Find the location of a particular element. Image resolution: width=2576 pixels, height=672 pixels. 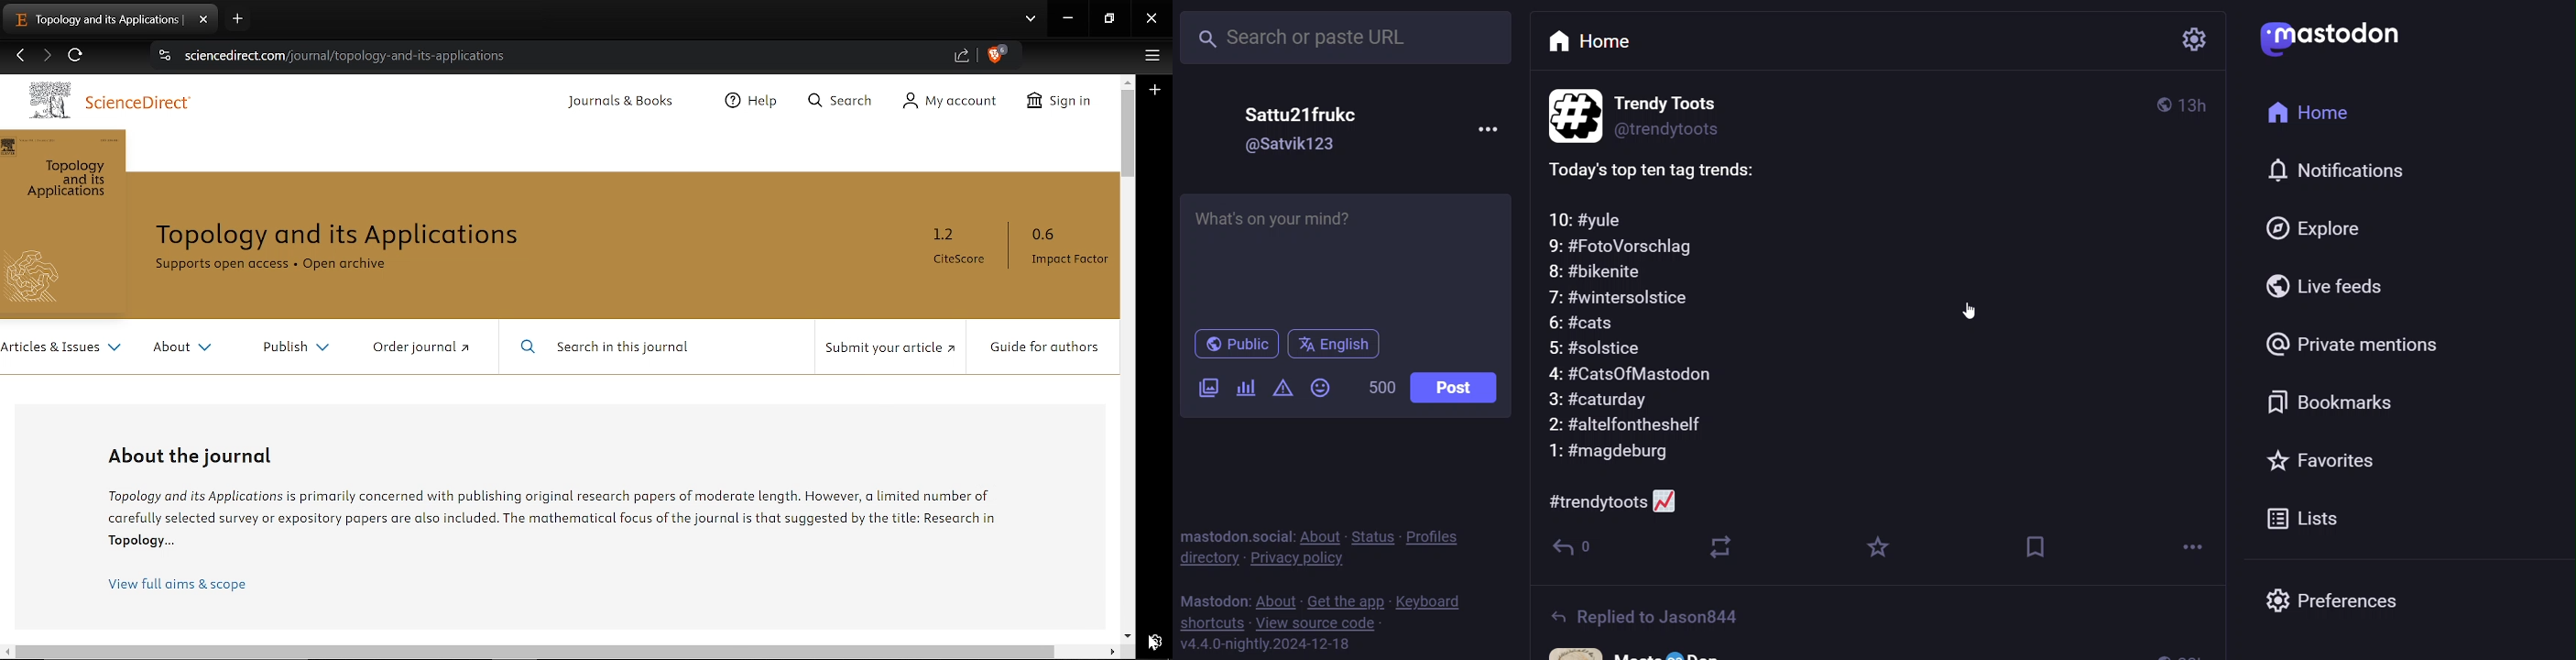

1.2 CiteScore is located at coordinates (959, 245).